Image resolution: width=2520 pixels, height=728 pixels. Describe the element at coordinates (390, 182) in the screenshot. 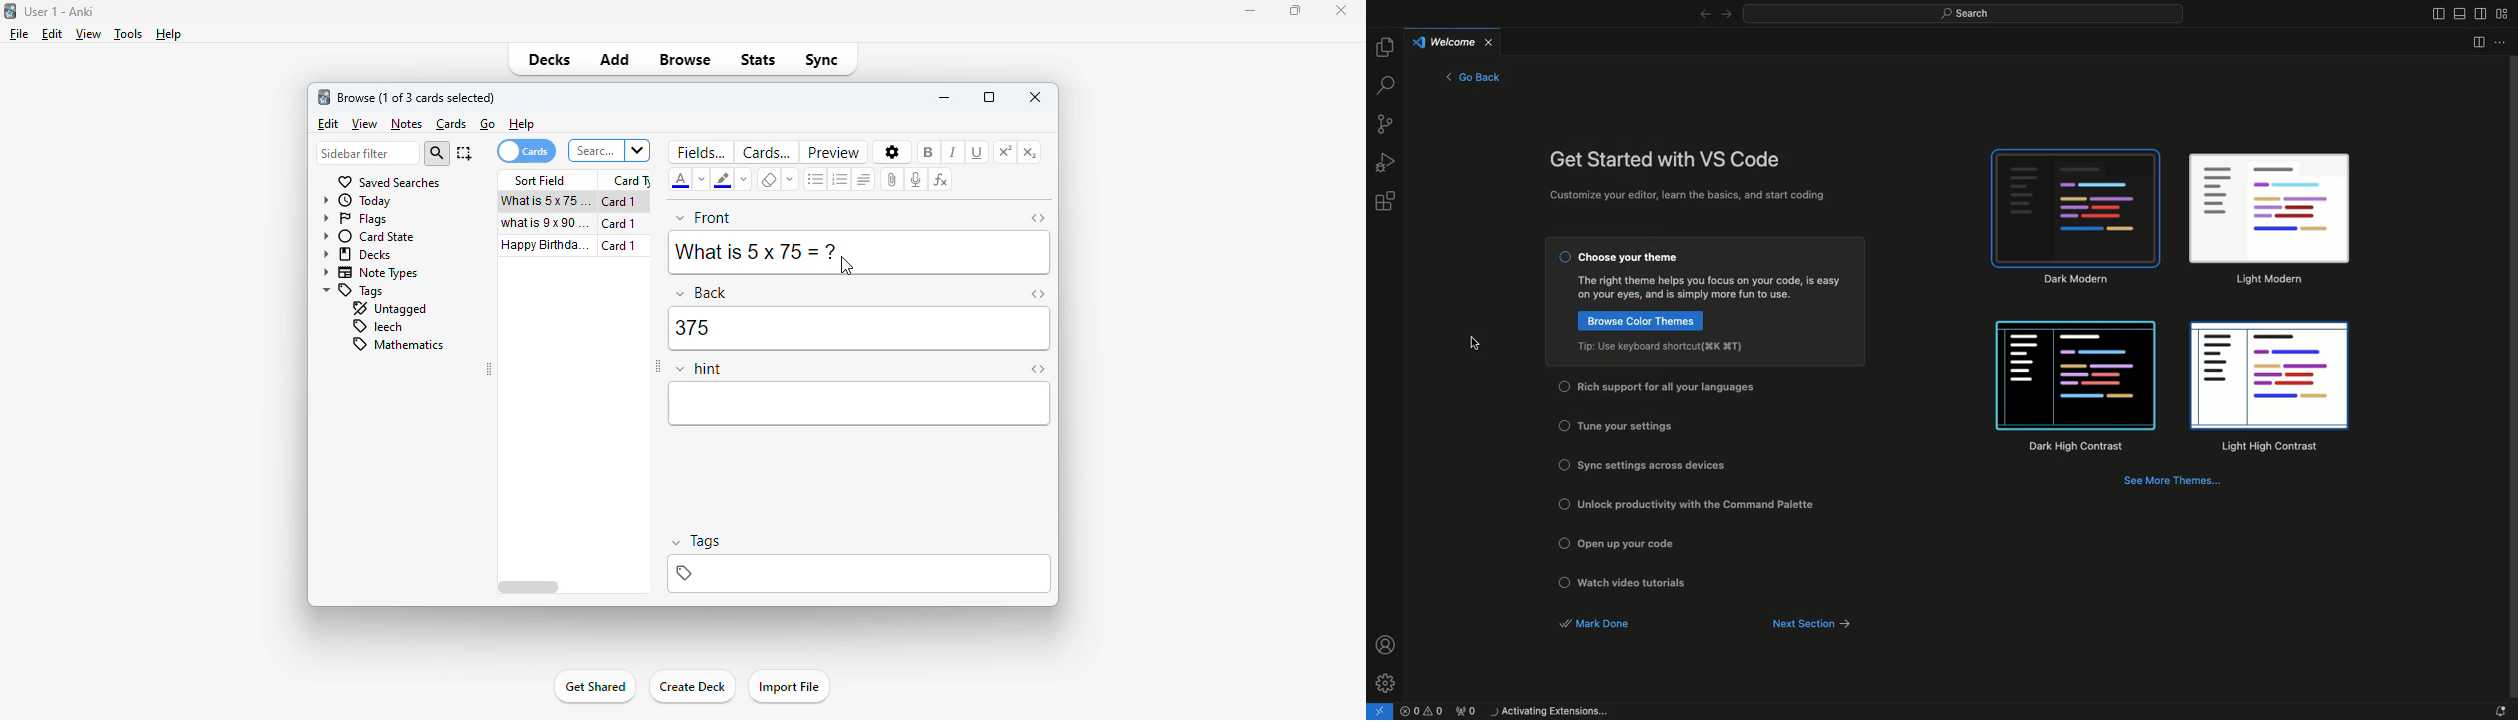

I see `saved searches` at that location.